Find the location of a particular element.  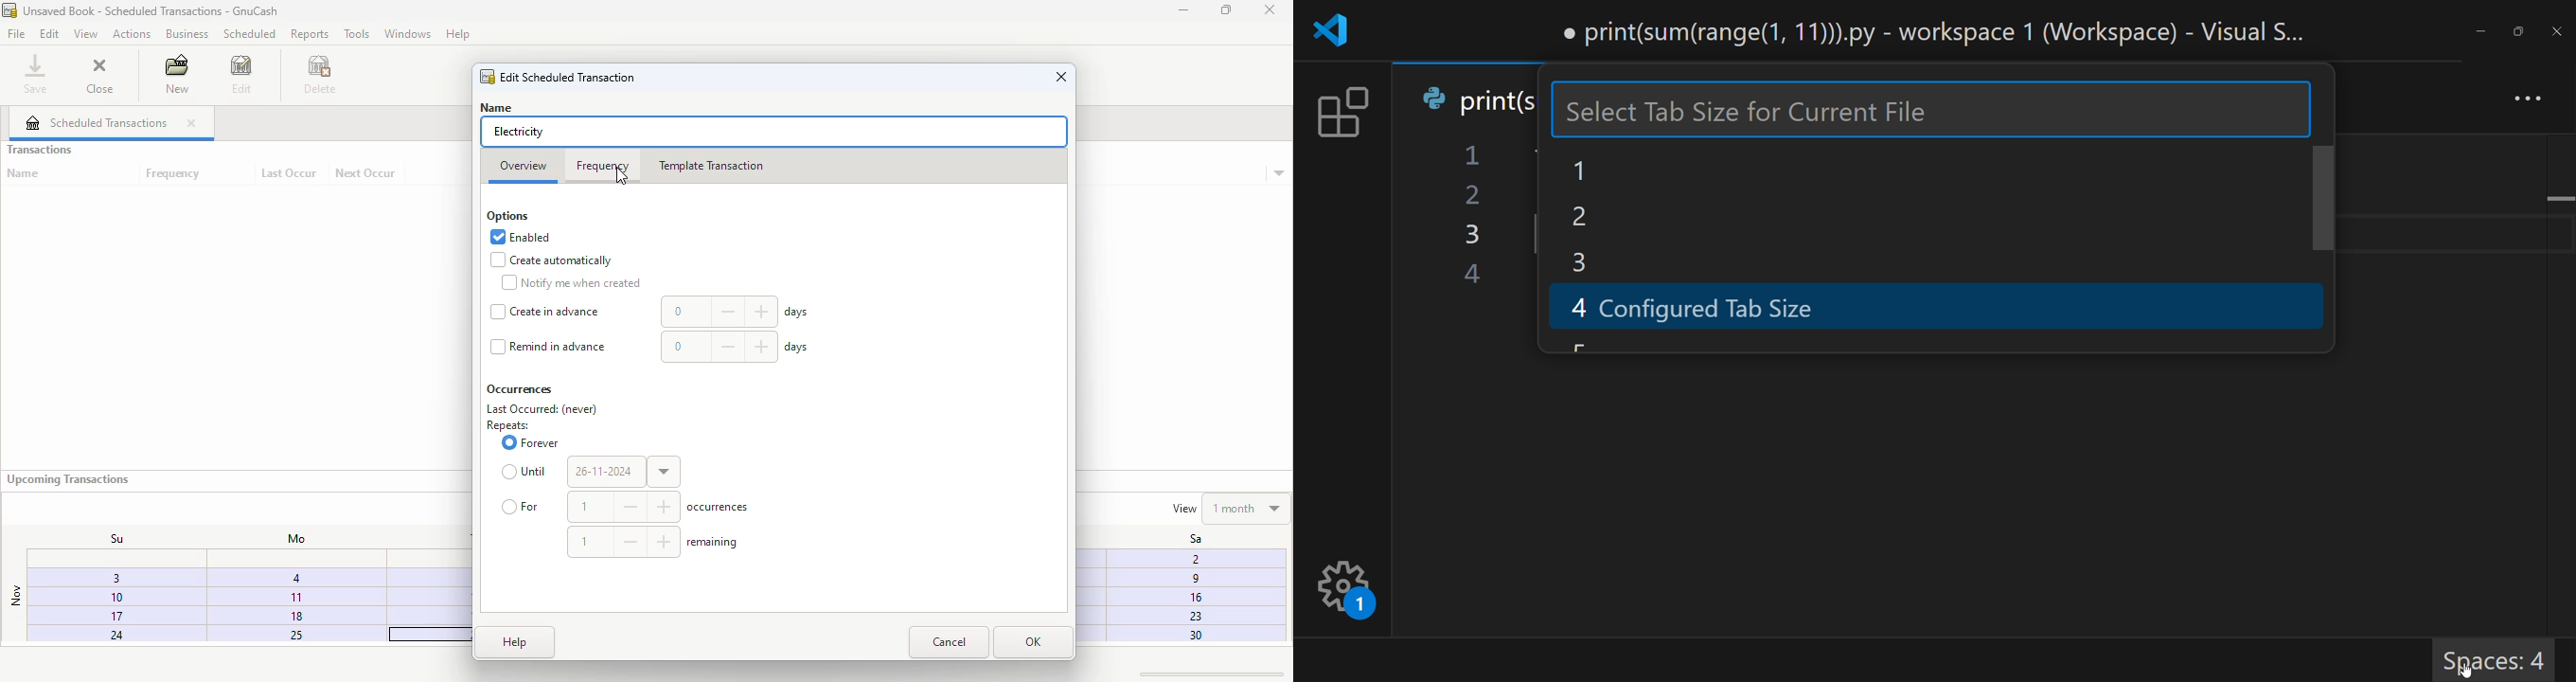

24 is located at coordinates (98, 636).